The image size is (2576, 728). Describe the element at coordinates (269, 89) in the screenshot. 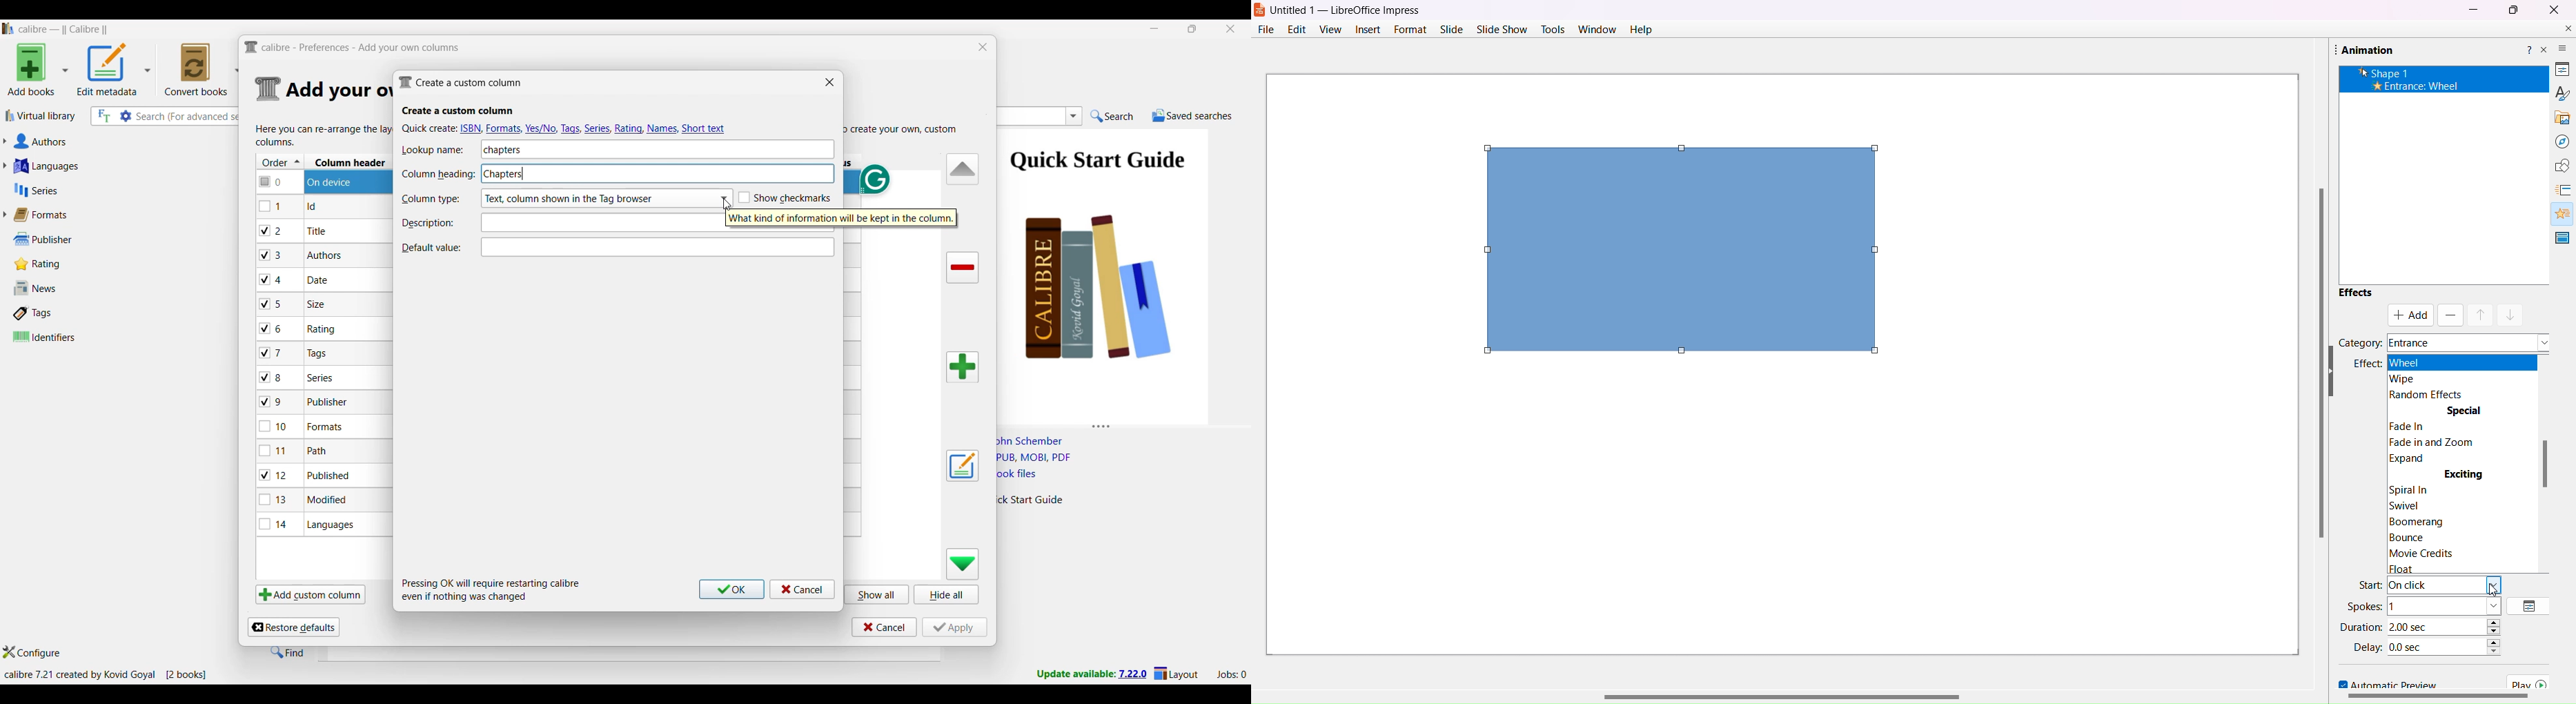

I see `Logo of current settings` at that location.